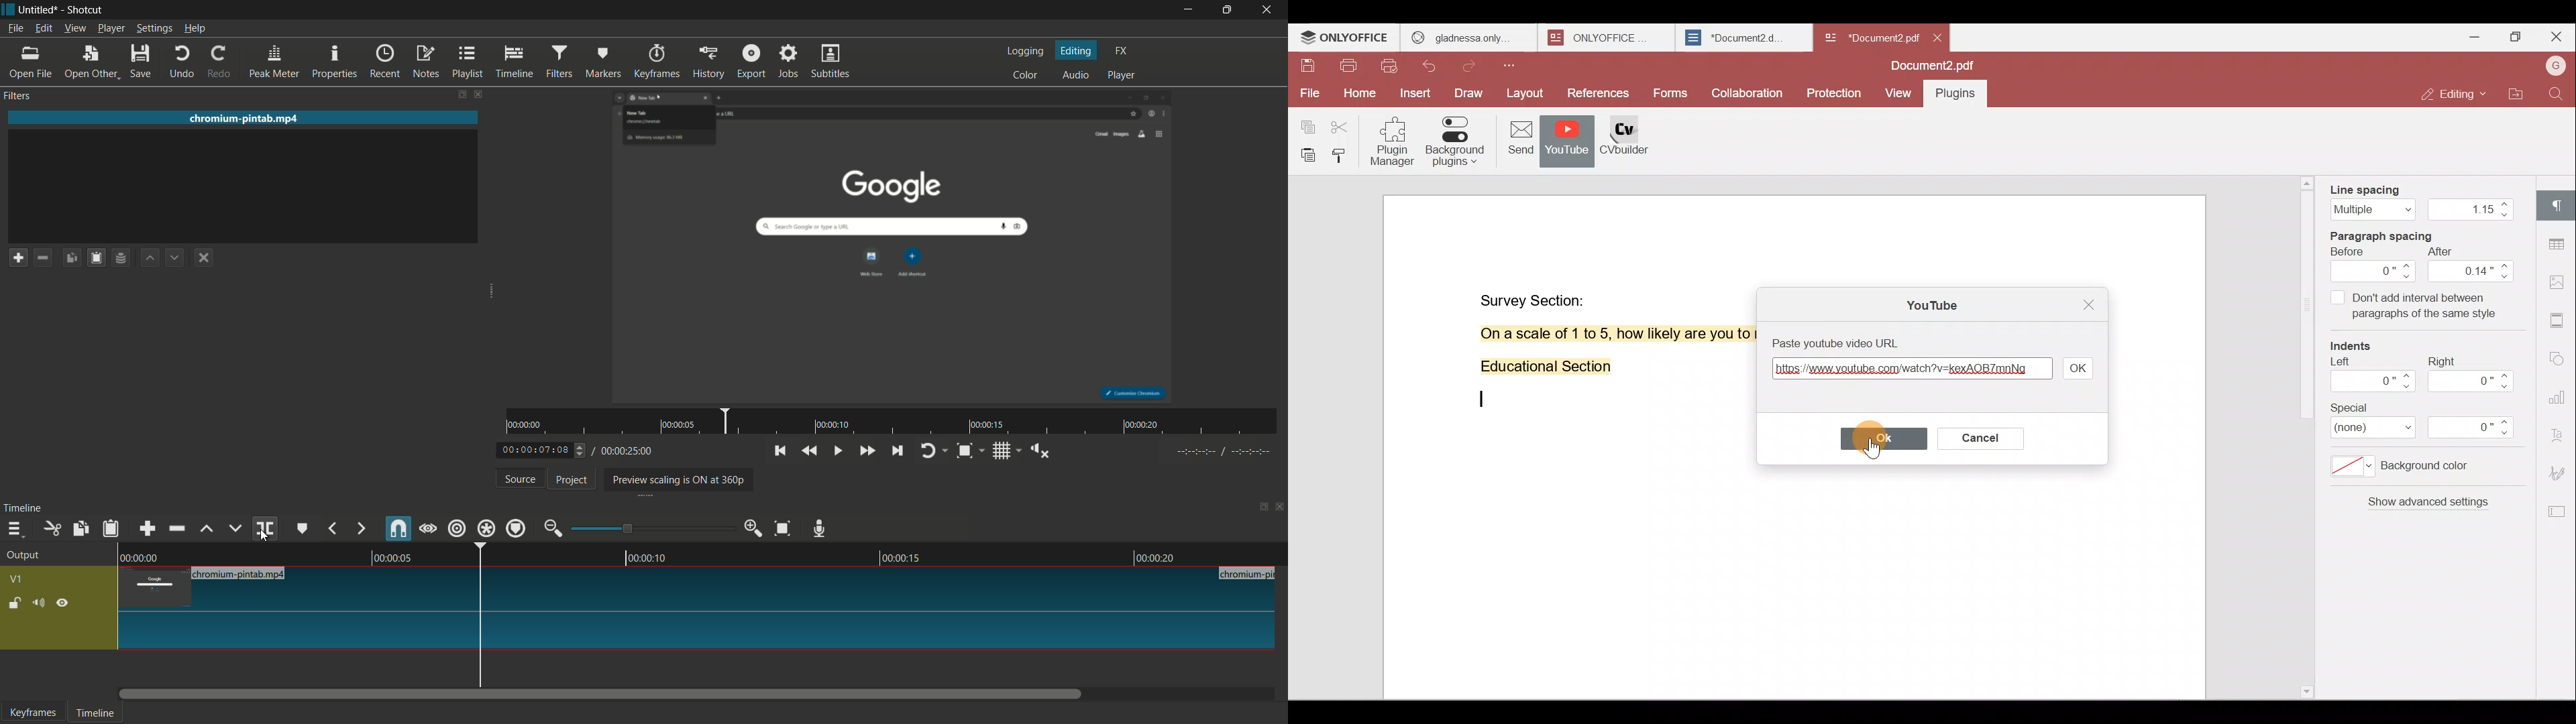 This screenshot has height=728, width=2576. I want to click on 0.00.015, so click(900, 556).